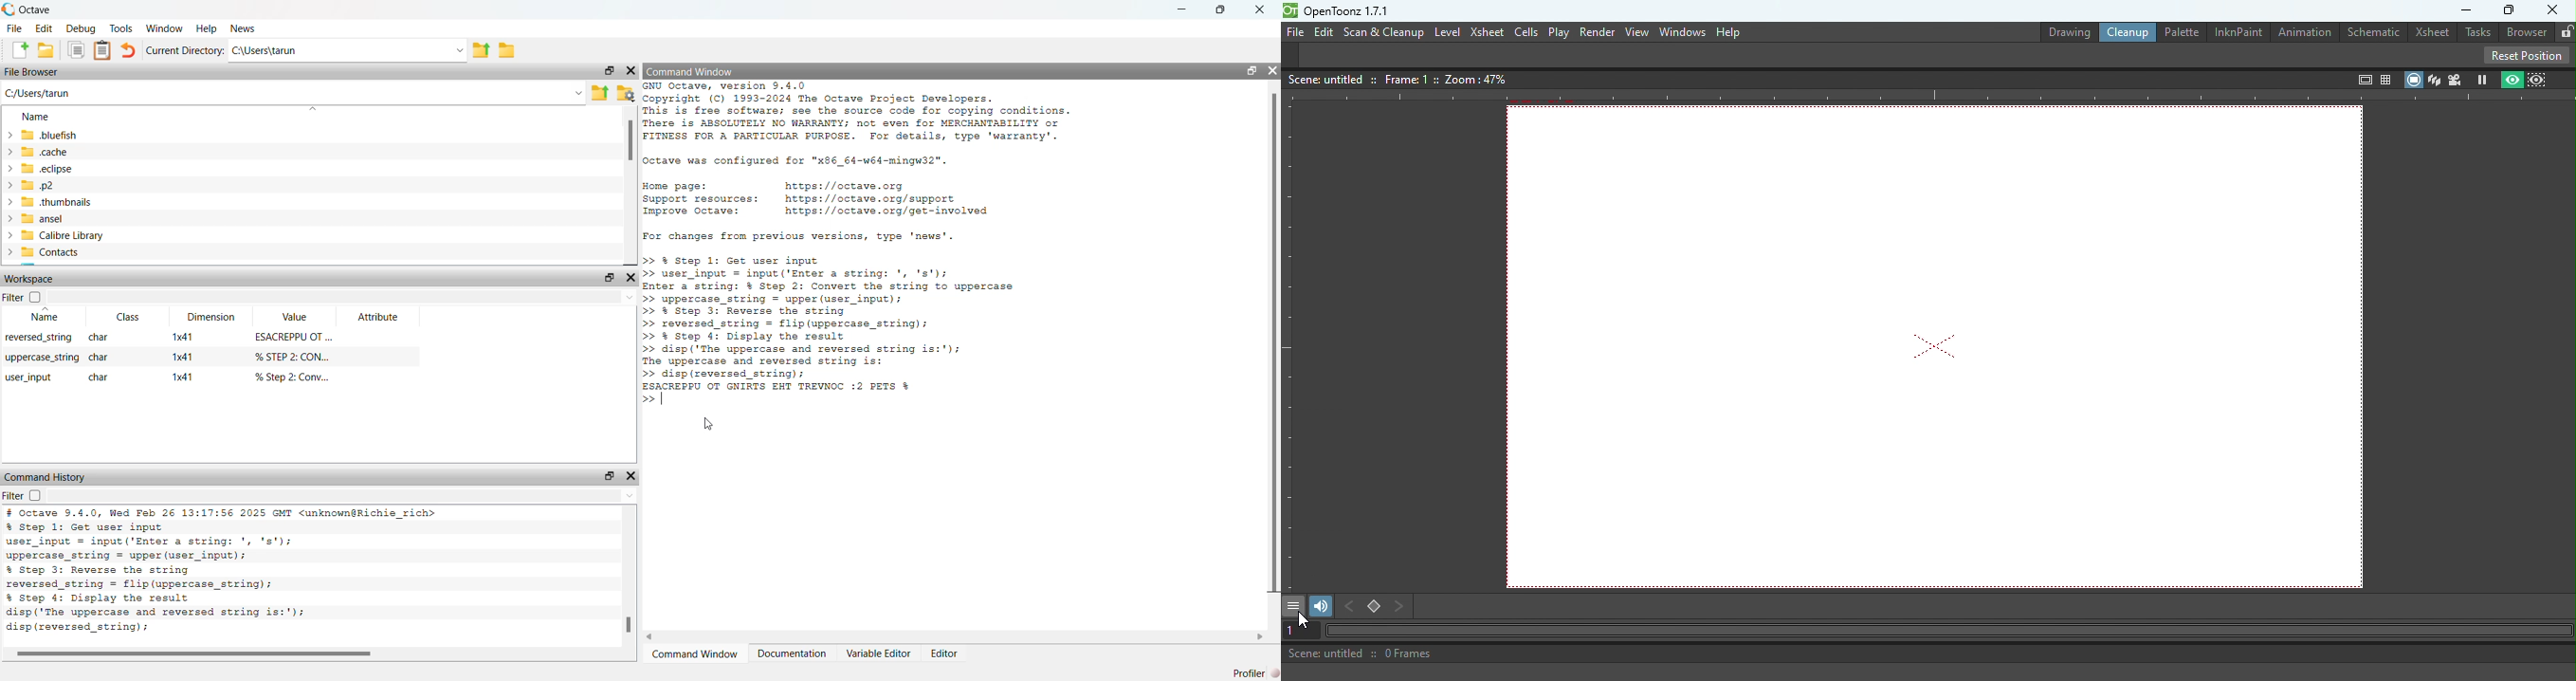  What do you see at coordinates (1293, 32) in the screenshot?
I see `File` at bounding box center [1293, 32].